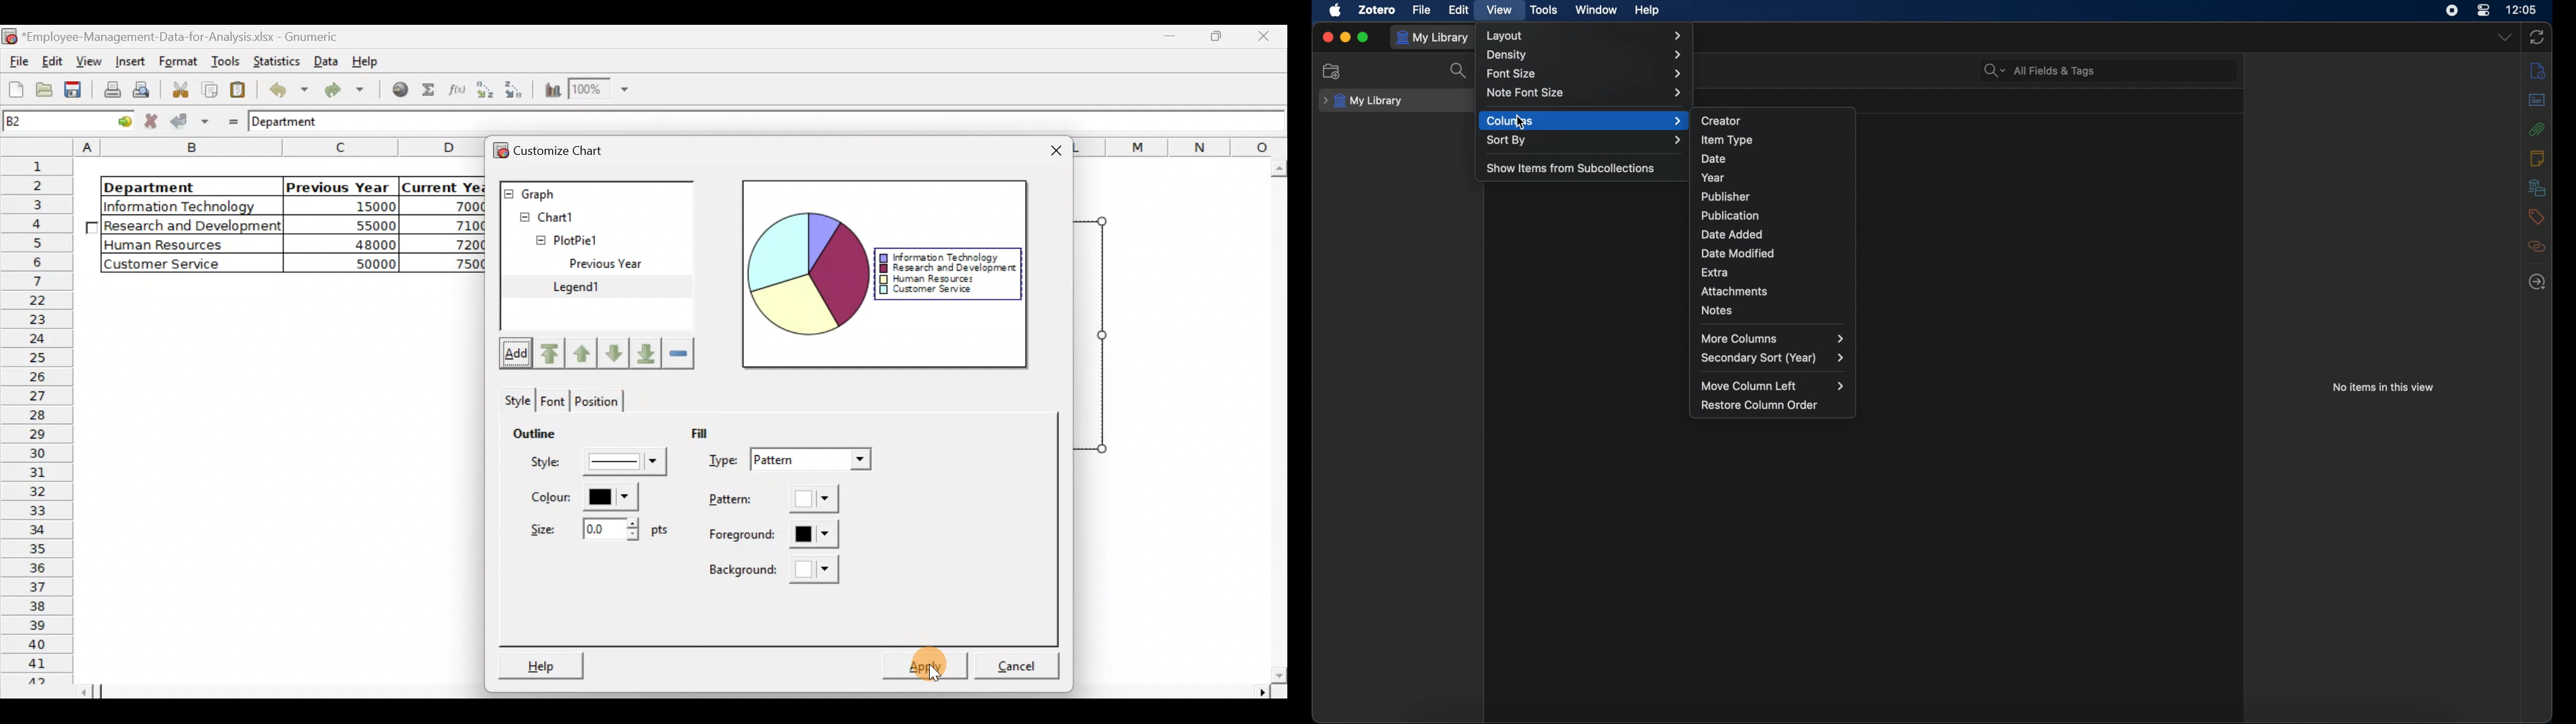 This screenshot has width=2576, height=728. What do you see at coordinates (338, 184) in the screenshot?
I see `Previous Year` at bounding box center [338, 184].